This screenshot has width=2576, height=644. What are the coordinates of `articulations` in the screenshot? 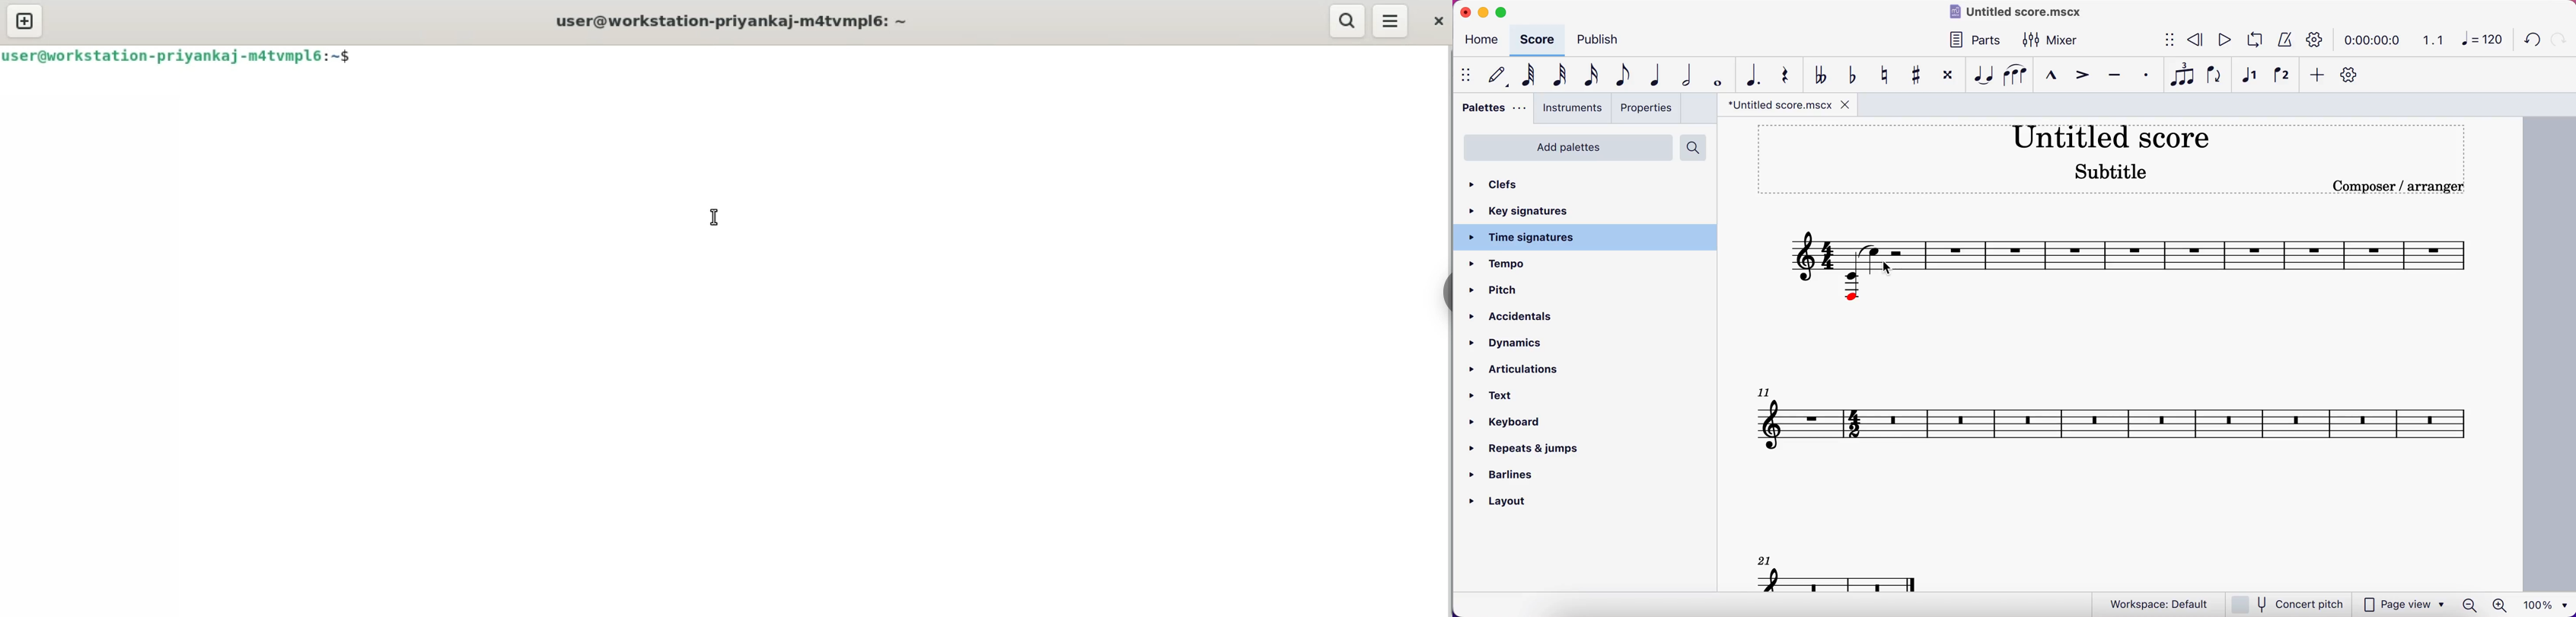 It's located at (1532, 370).